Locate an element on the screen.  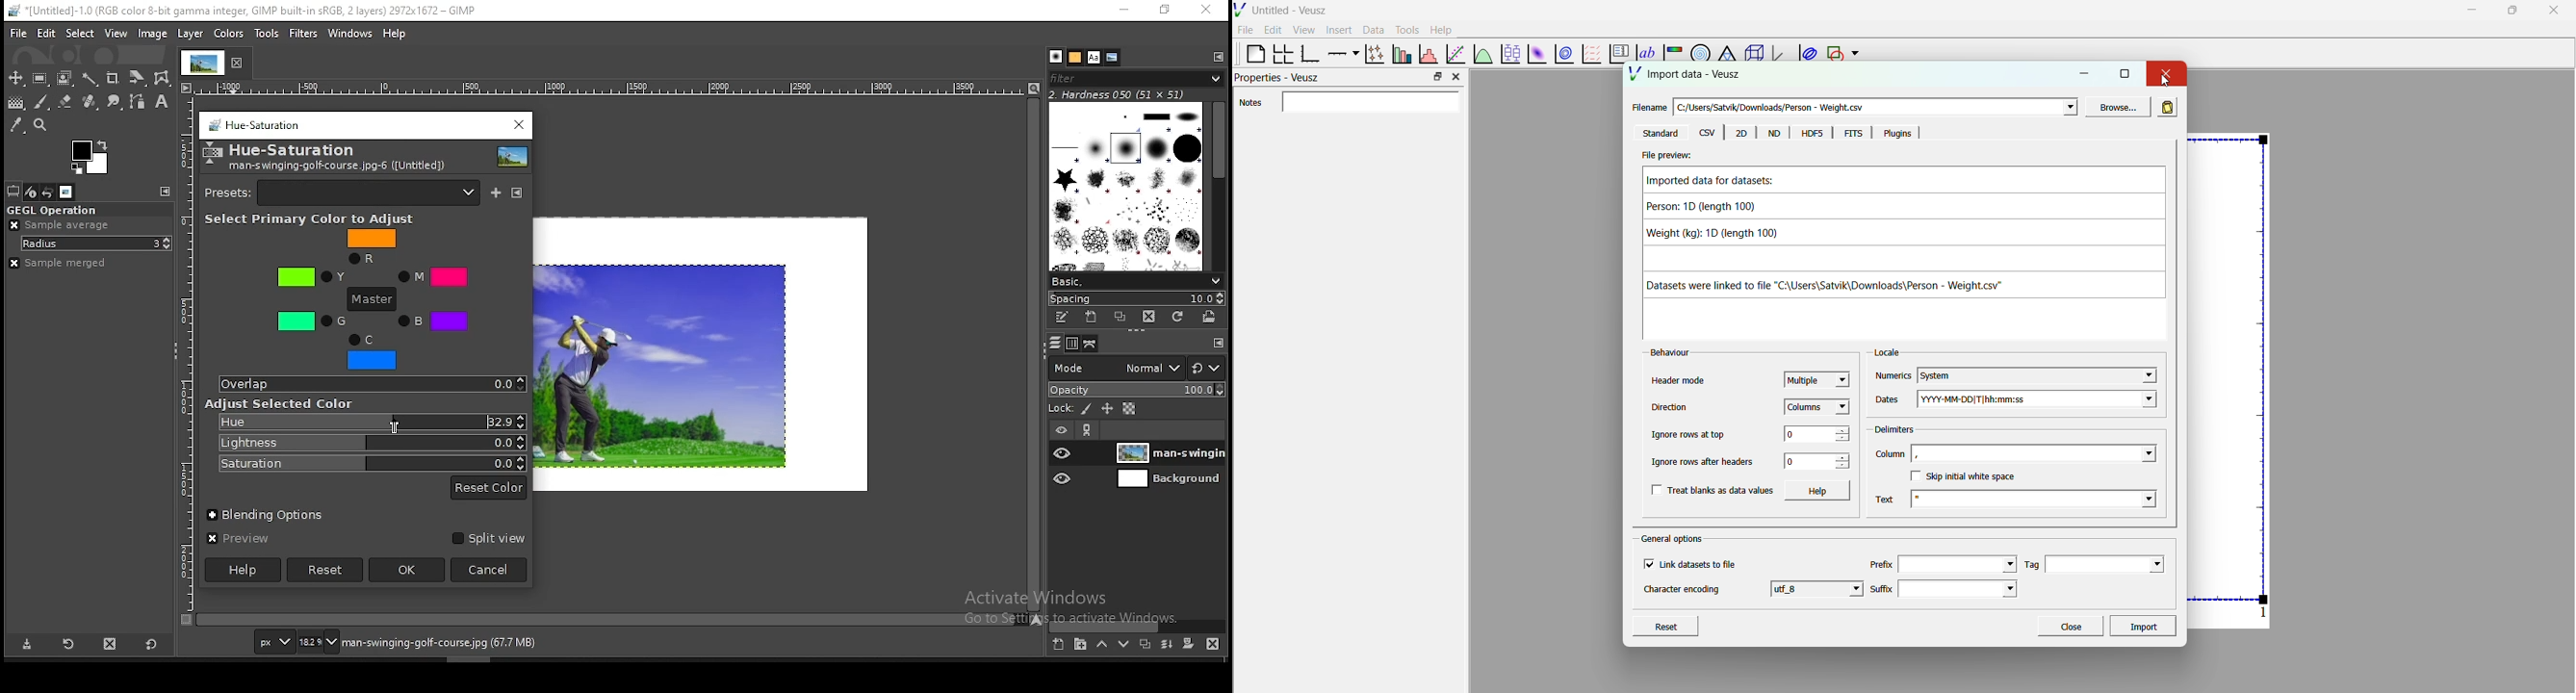
layer is located at coordinates (188, 31).